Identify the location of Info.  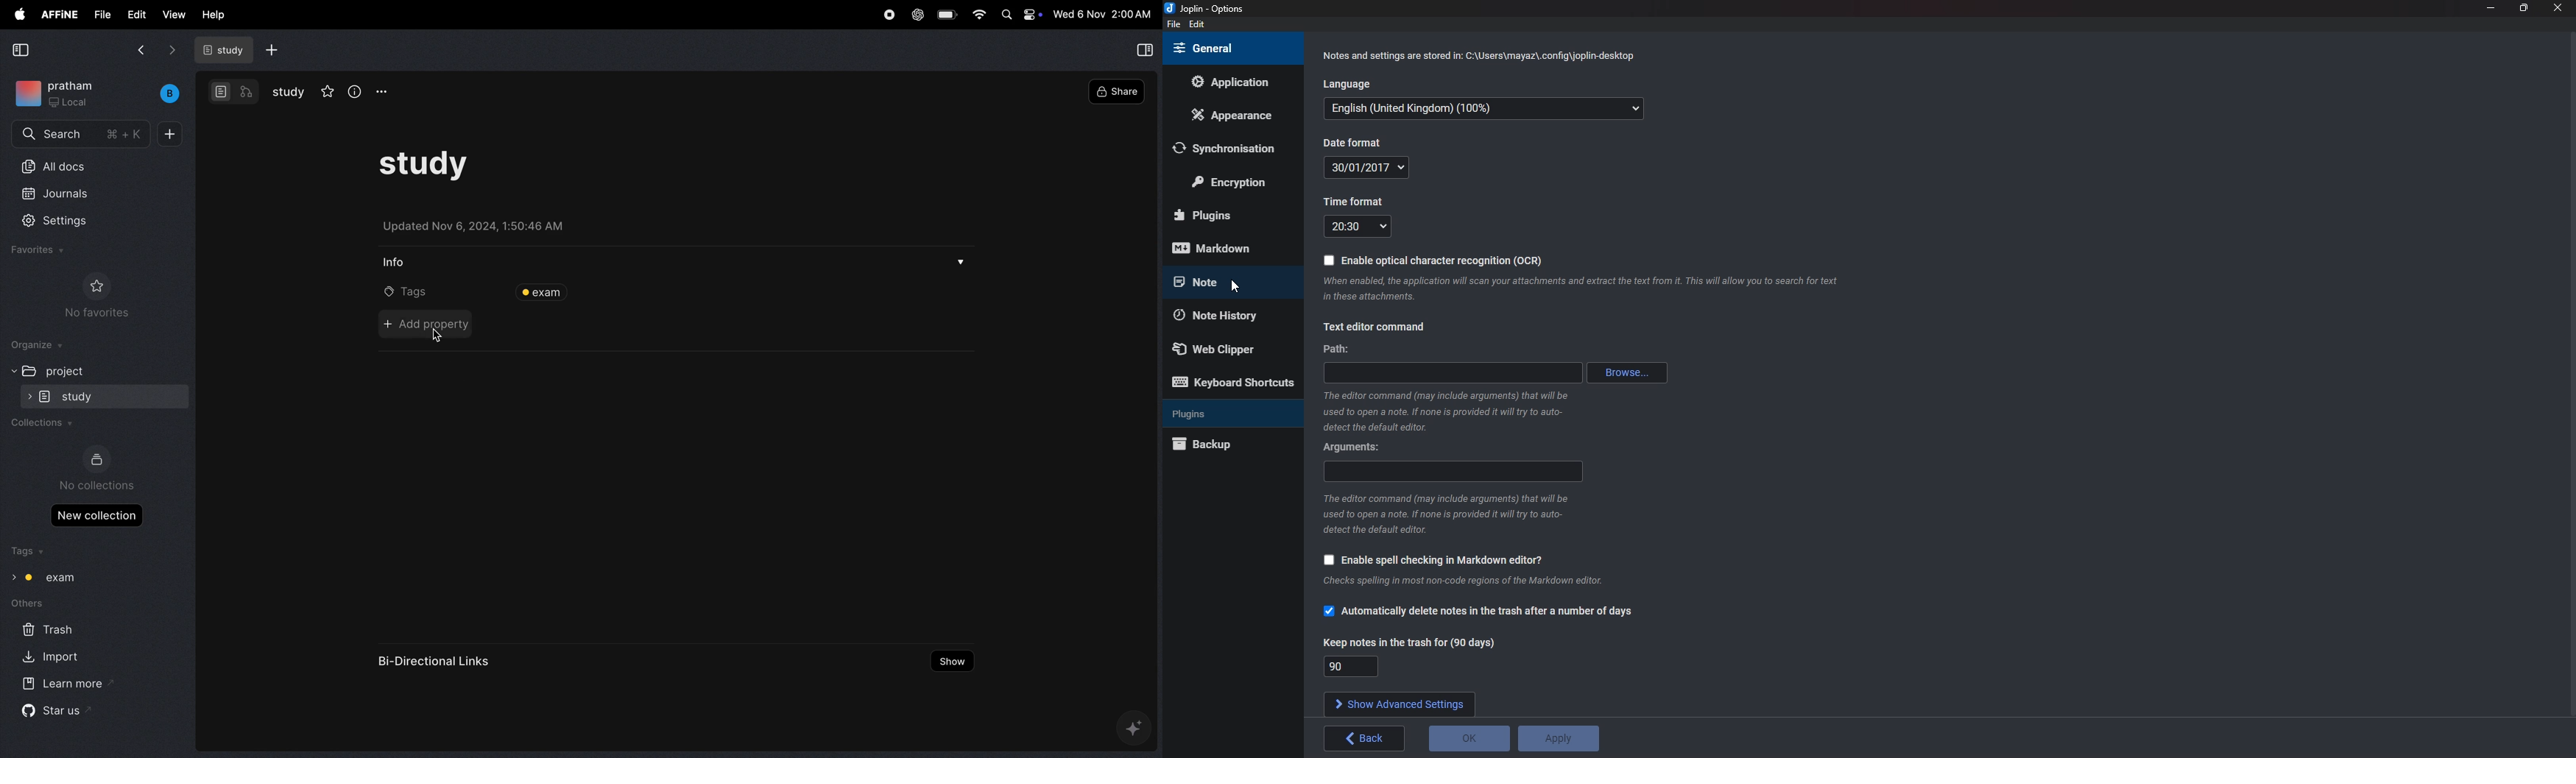
(1581, 288).